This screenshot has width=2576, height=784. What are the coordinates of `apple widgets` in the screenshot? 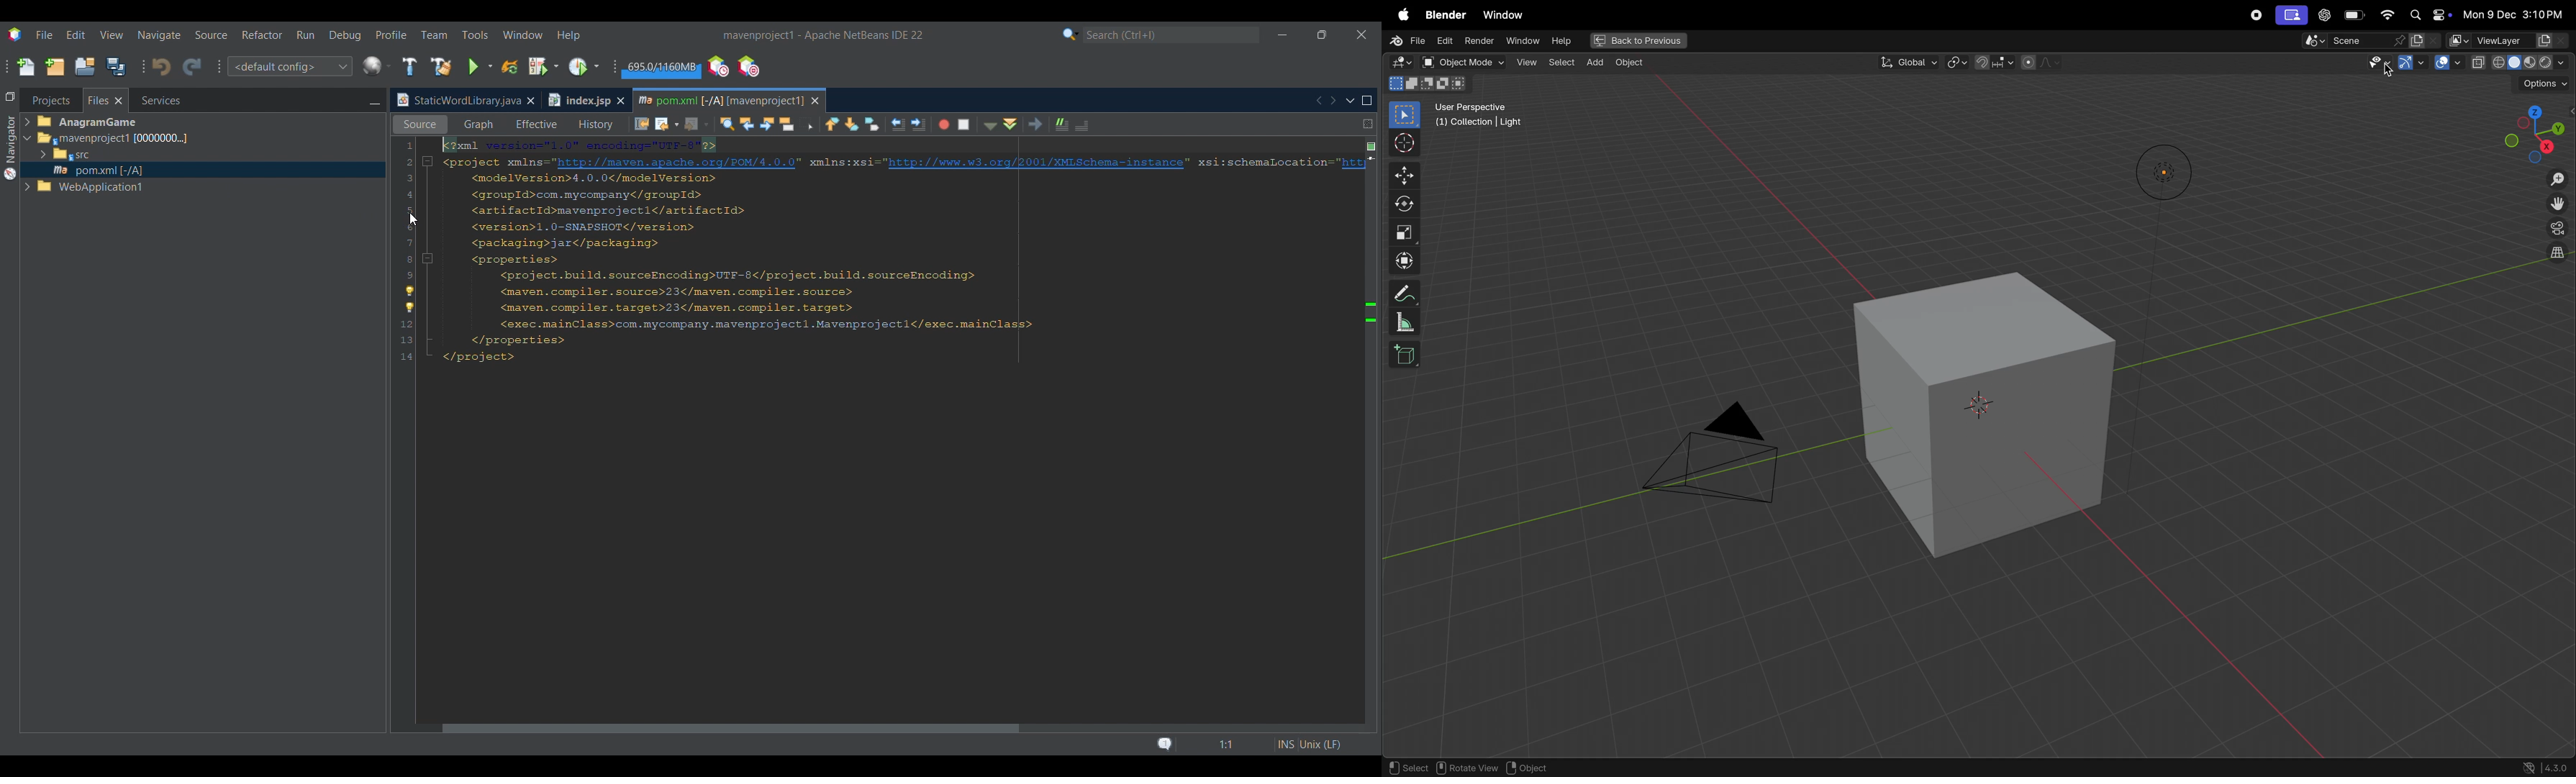 It's located at (2427, 15).